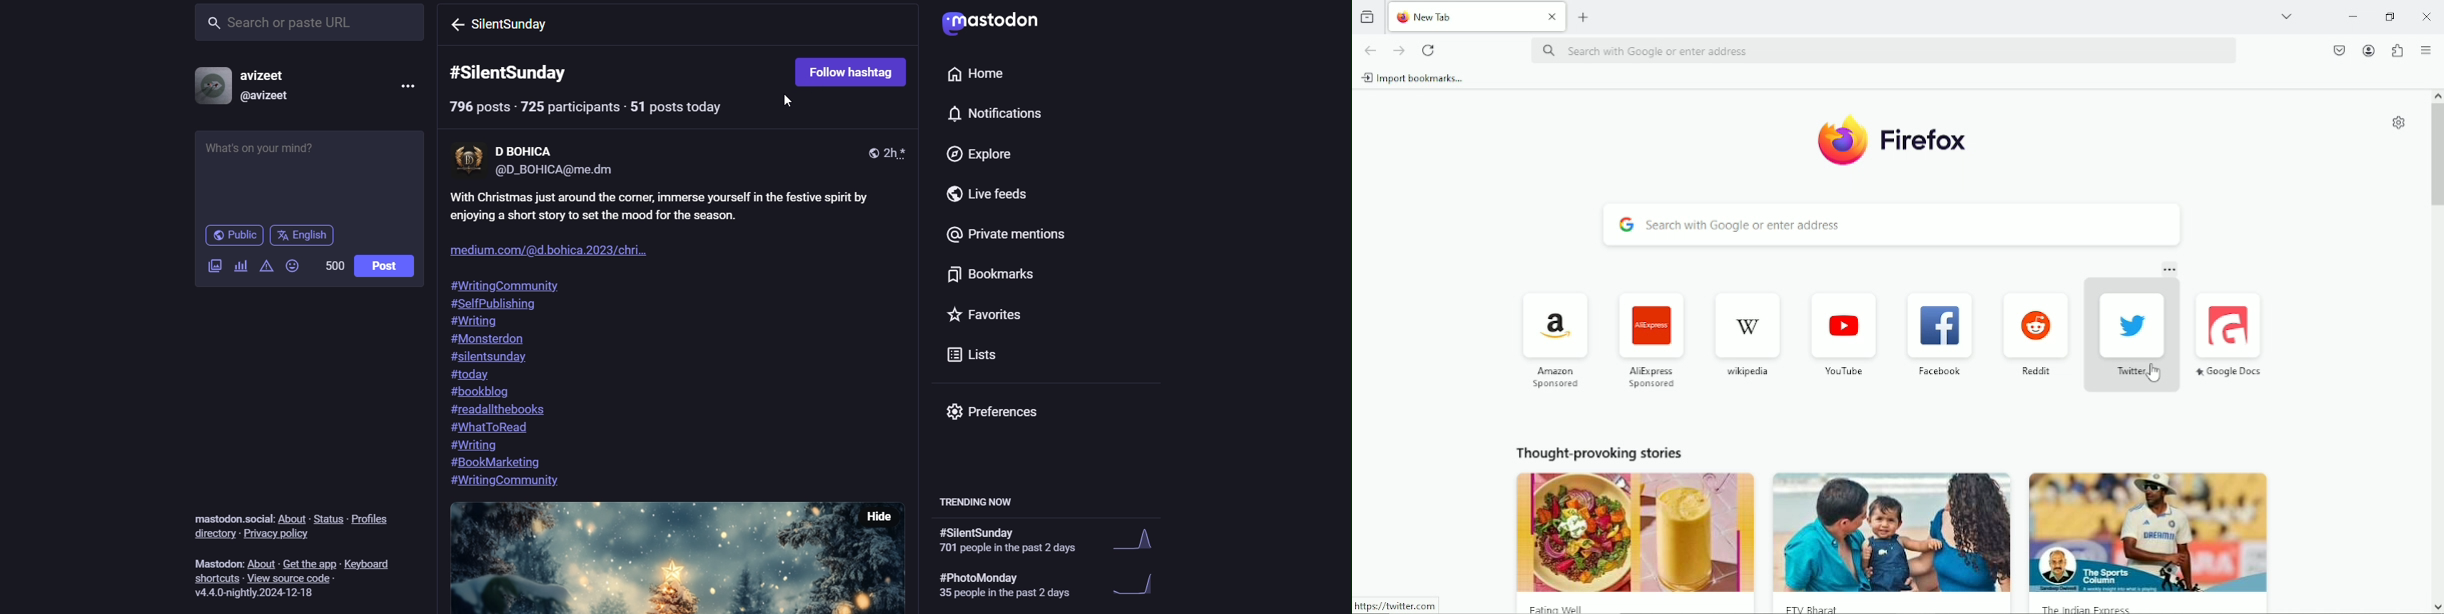 The image size is (2464, 616). What do you see at coordinates (1413, 77) in the screenshot?
I see `import bookmarks` at bounding box center [1413, 77].